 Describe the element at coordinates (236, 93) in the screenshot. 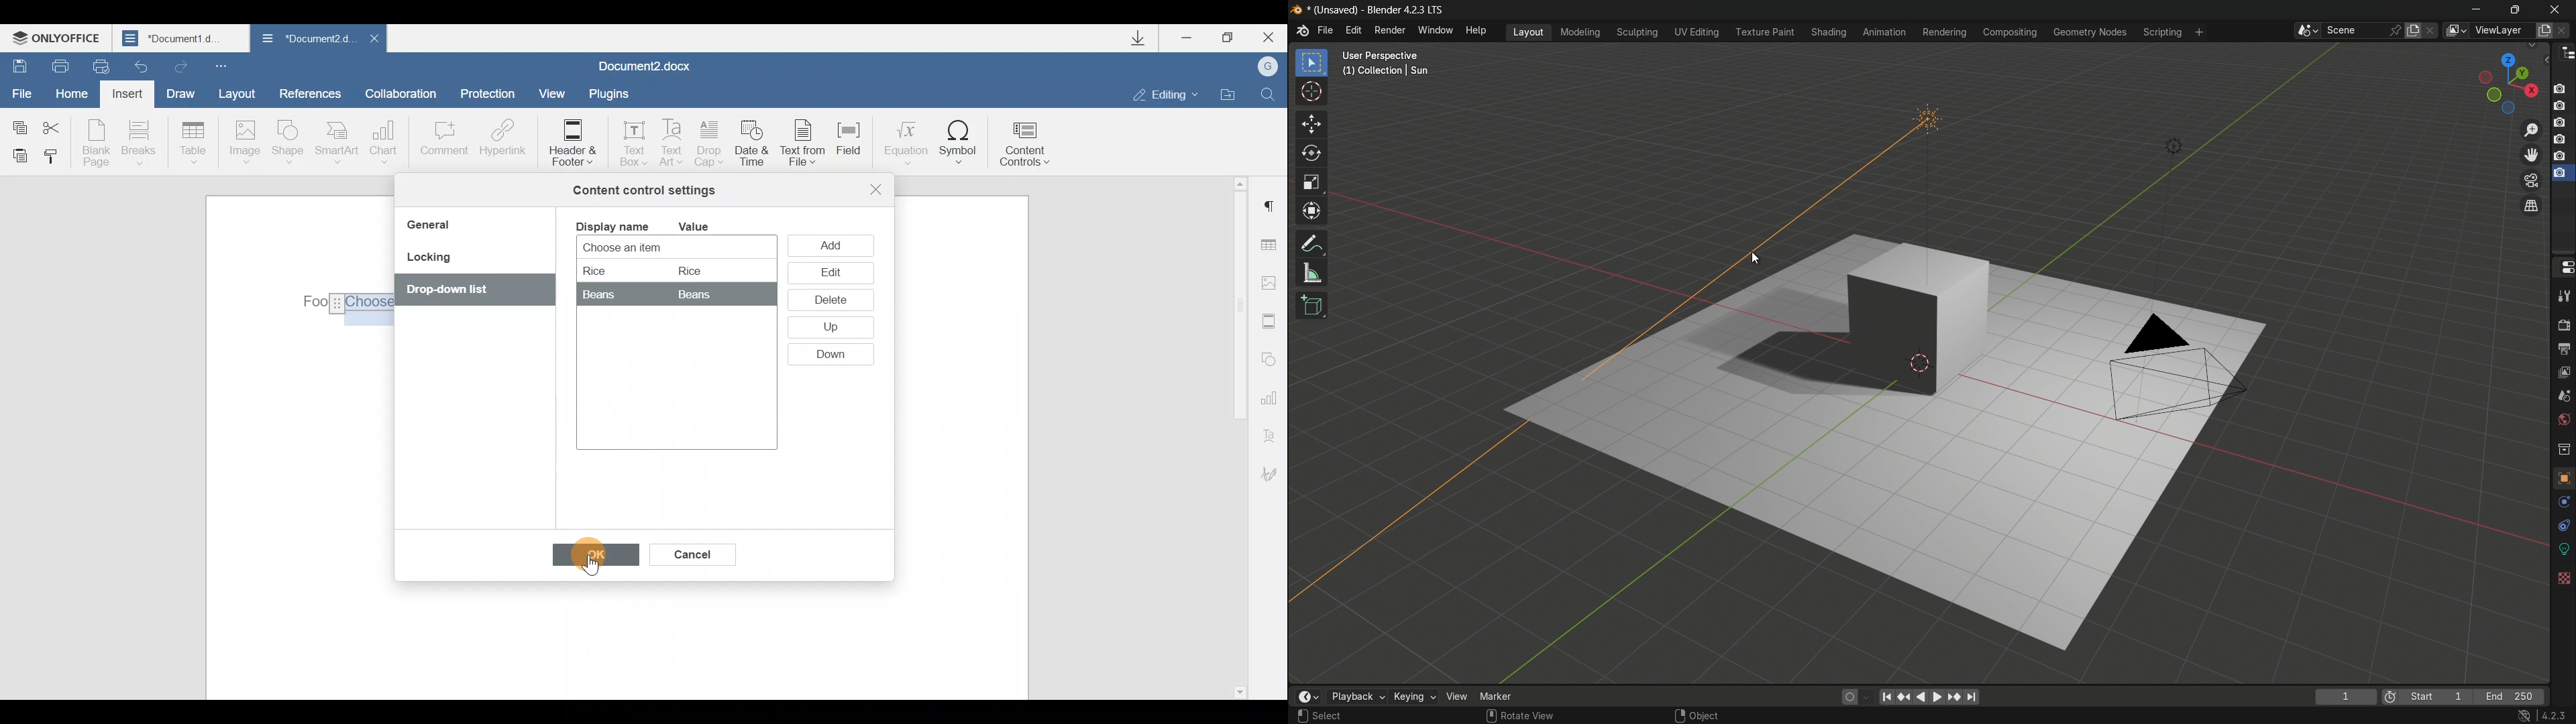

I see `Layout` at that location.